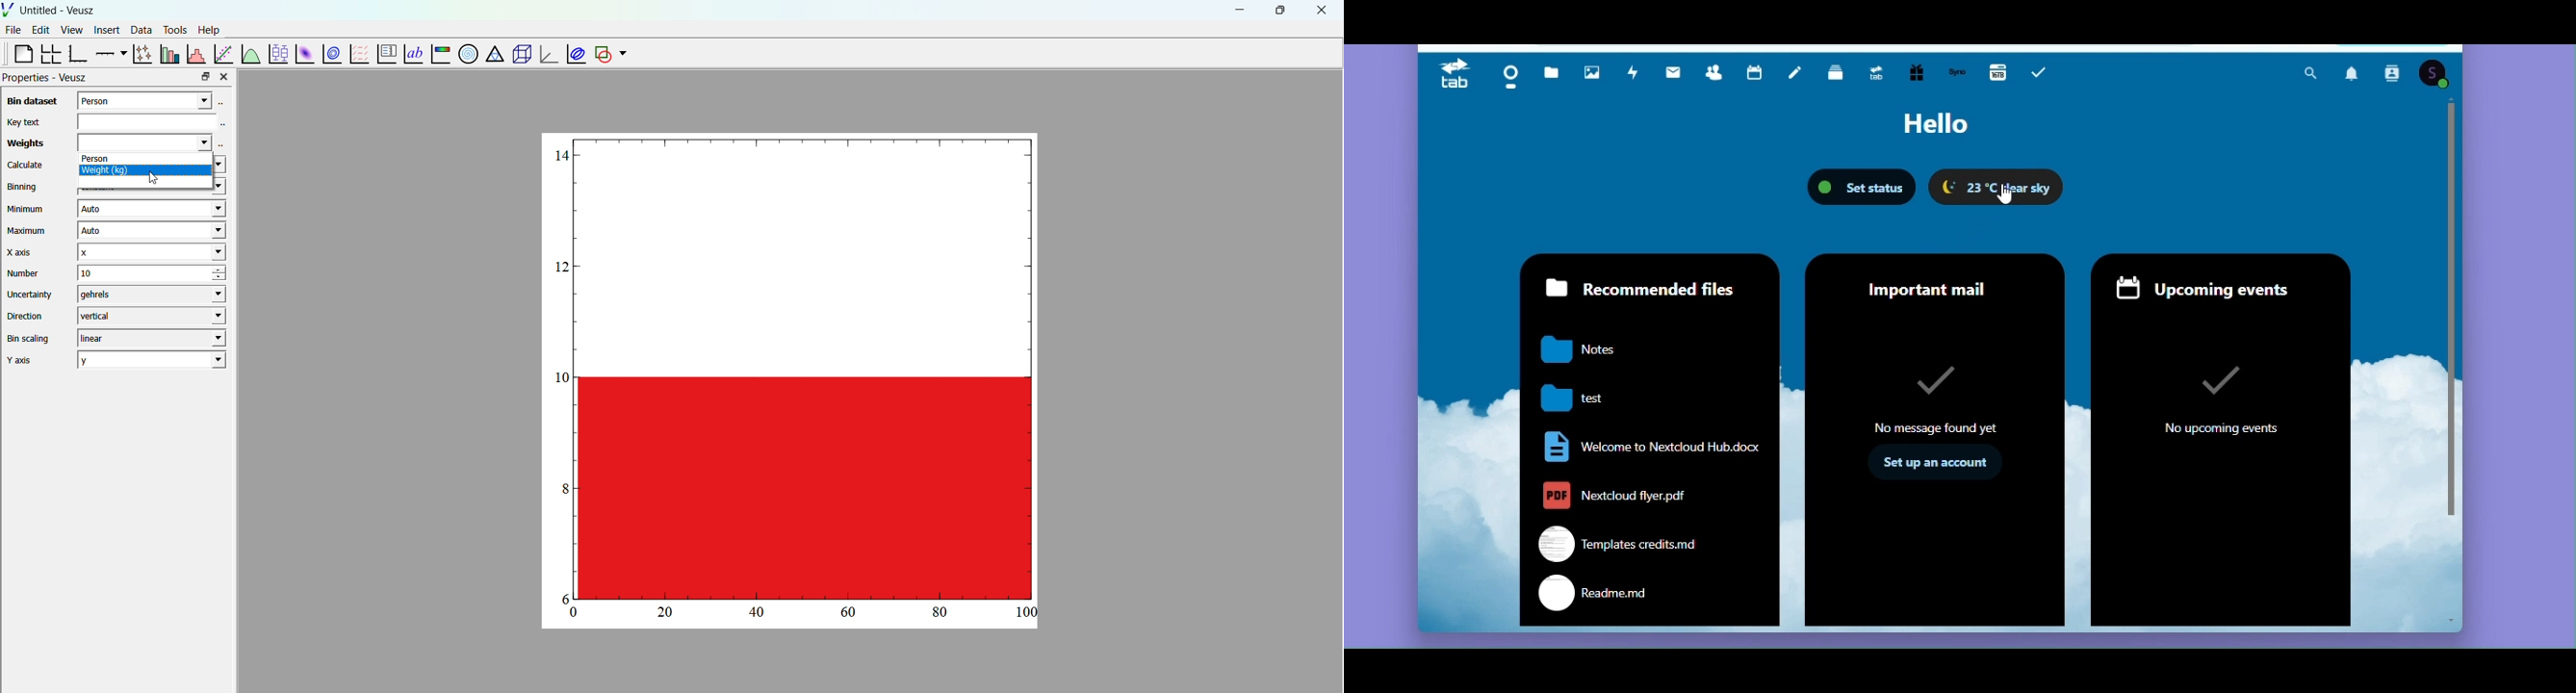 The image size is (2576, 700). What do you see at coordinates (1936, 282) in the screenshot?
I see `Important mail` at bounding box center [1936, 282].